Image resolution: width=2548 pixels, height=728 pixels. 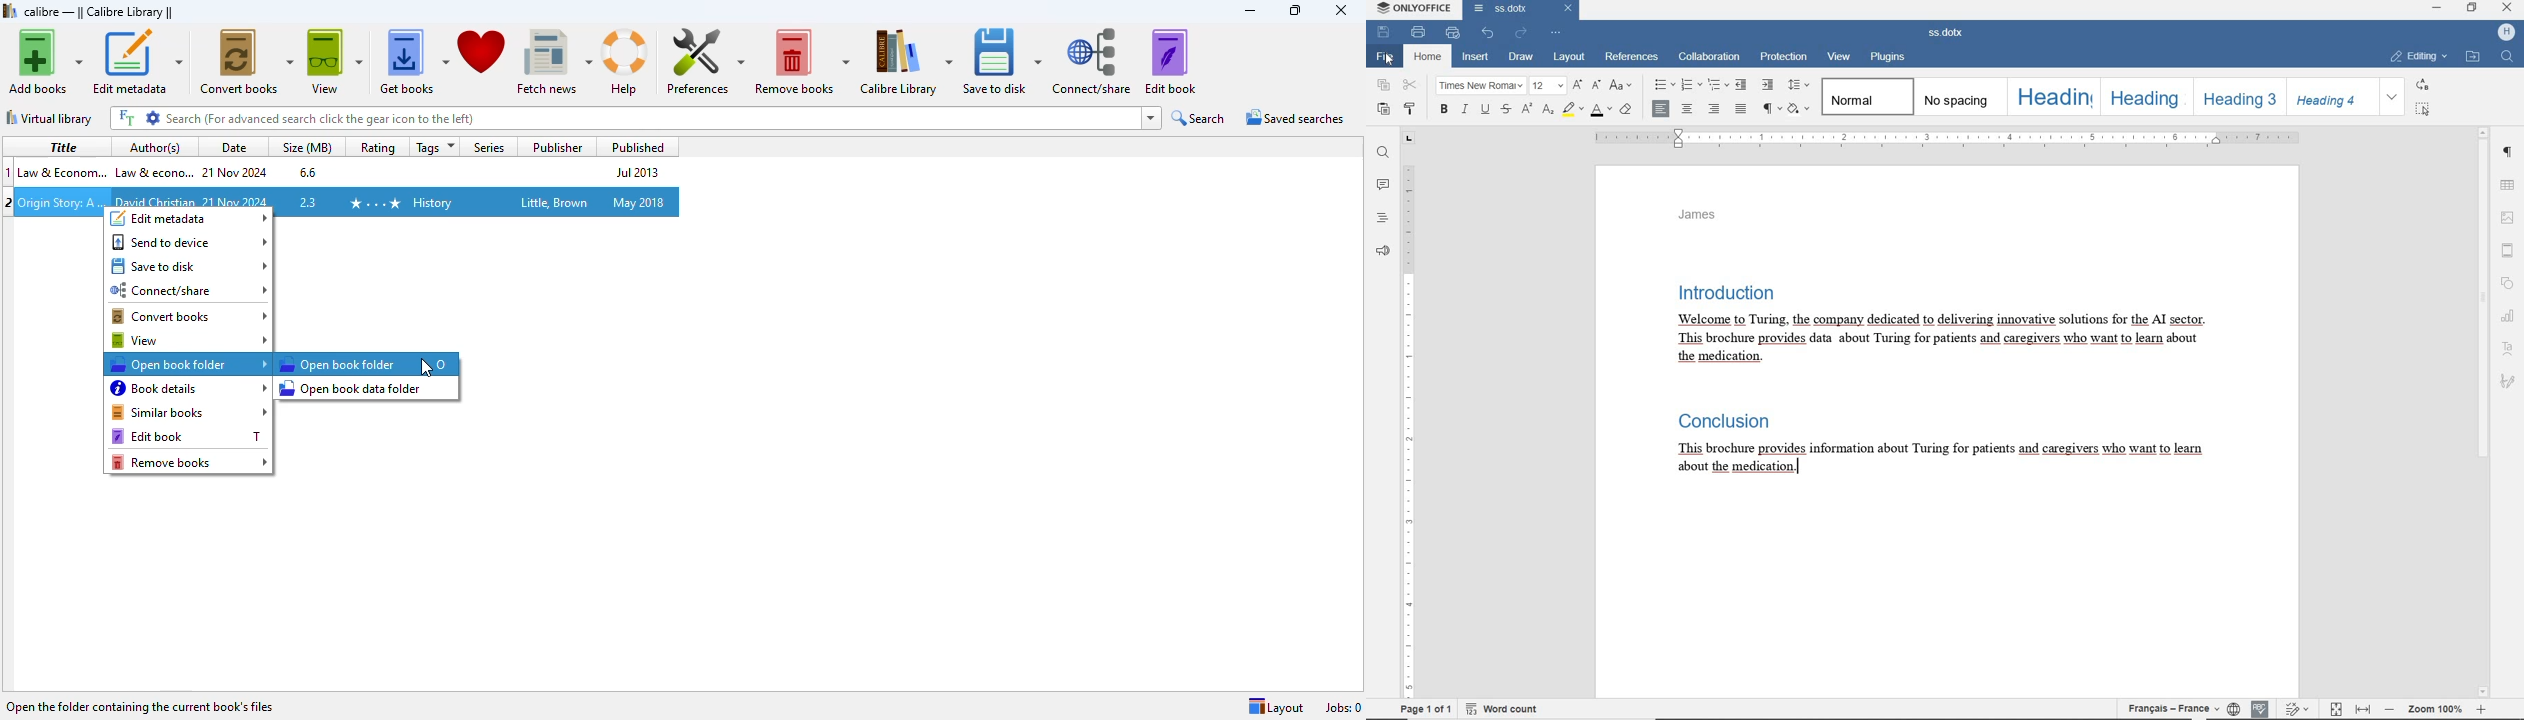 What do you see at coordinates (1382, 186) in the screenshot?
I see `COMMENT` at bounding box center [1382, 186].